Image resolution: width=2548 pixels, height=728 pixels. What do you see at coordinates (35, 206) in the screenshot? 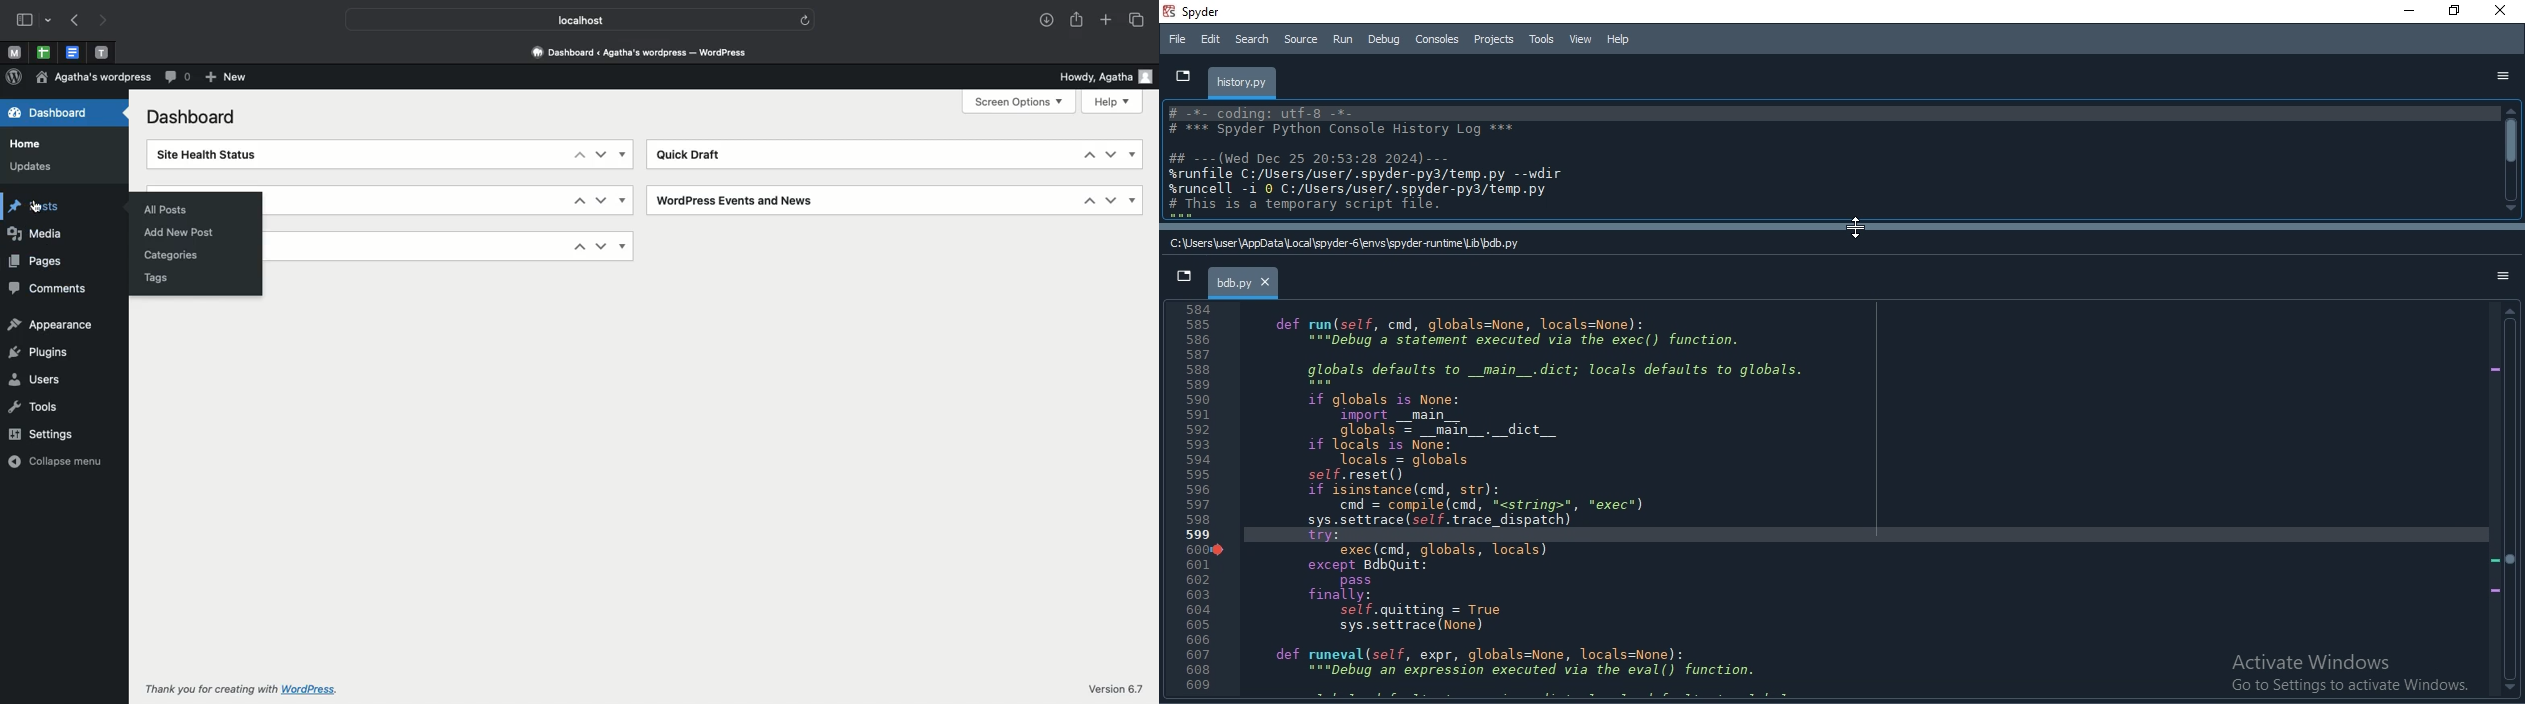
I see `cursor` at bounding box center [35, 206].